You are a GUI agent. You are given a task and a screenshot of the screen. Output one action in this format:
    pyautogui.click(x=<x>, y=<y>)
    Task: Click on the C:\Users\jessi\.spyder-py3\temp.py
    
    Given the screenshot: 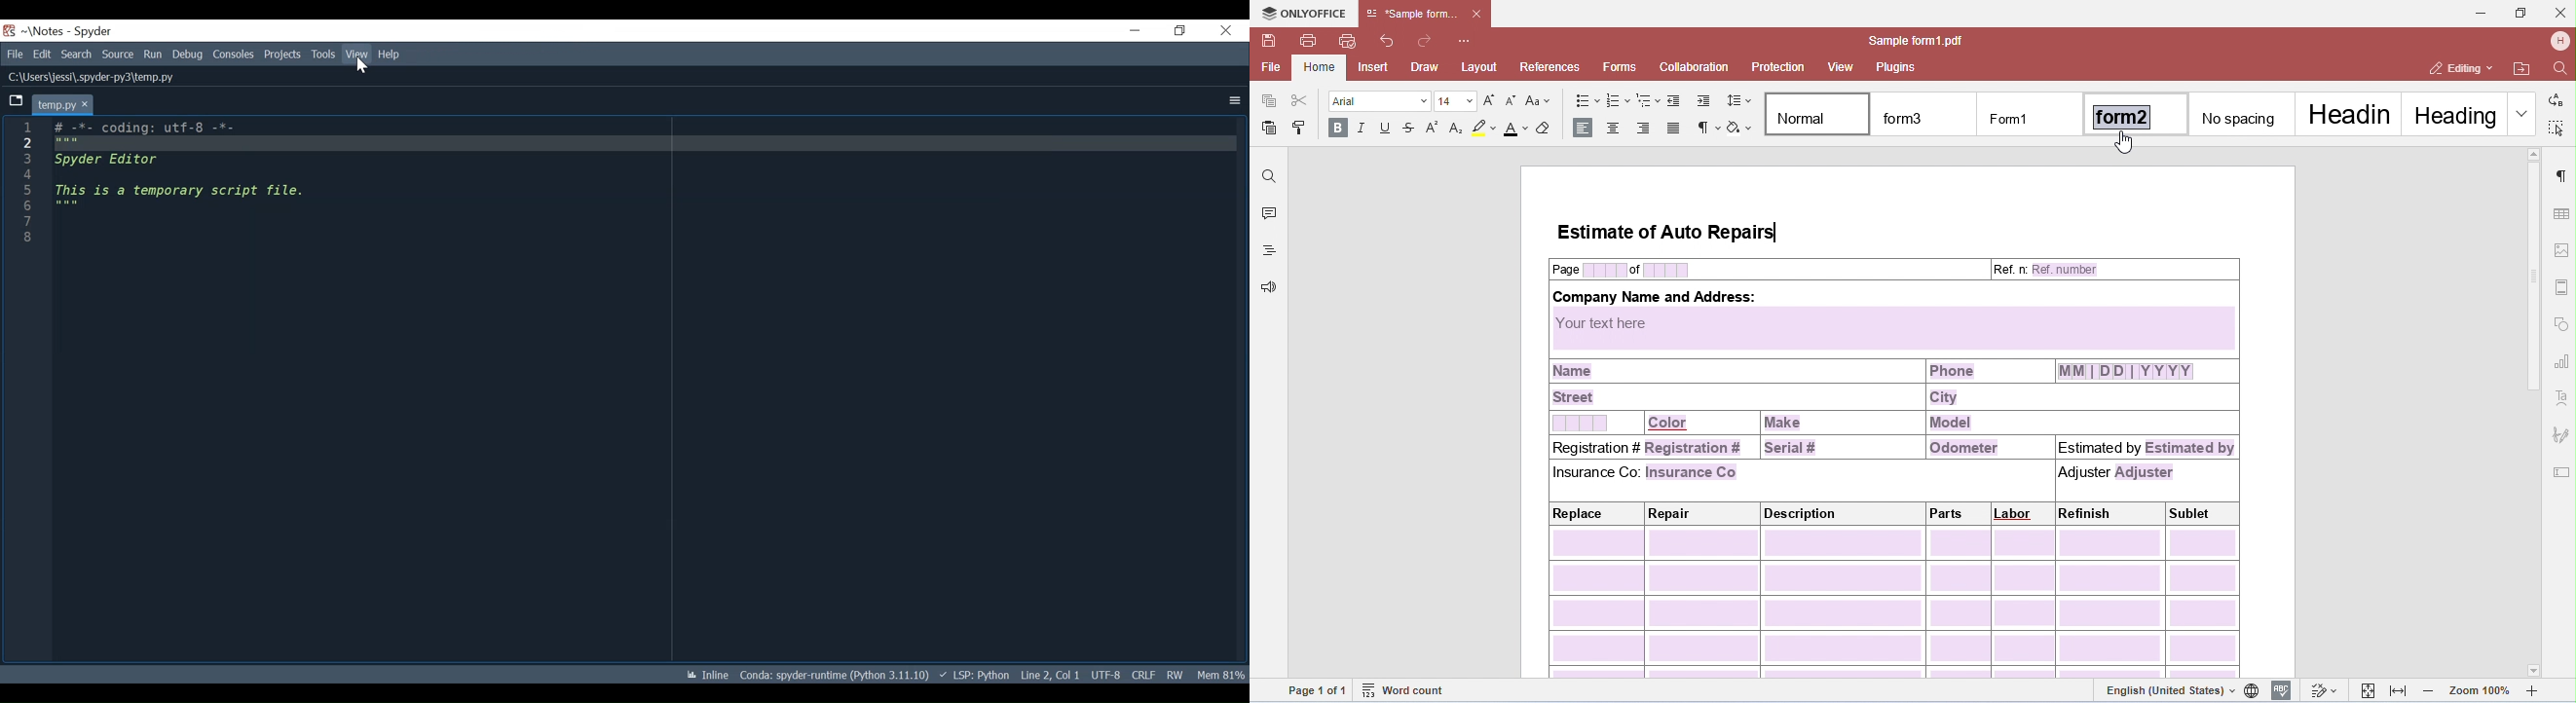 What is the action you would take?
    pyautogui.click(x=89, y=77)
    